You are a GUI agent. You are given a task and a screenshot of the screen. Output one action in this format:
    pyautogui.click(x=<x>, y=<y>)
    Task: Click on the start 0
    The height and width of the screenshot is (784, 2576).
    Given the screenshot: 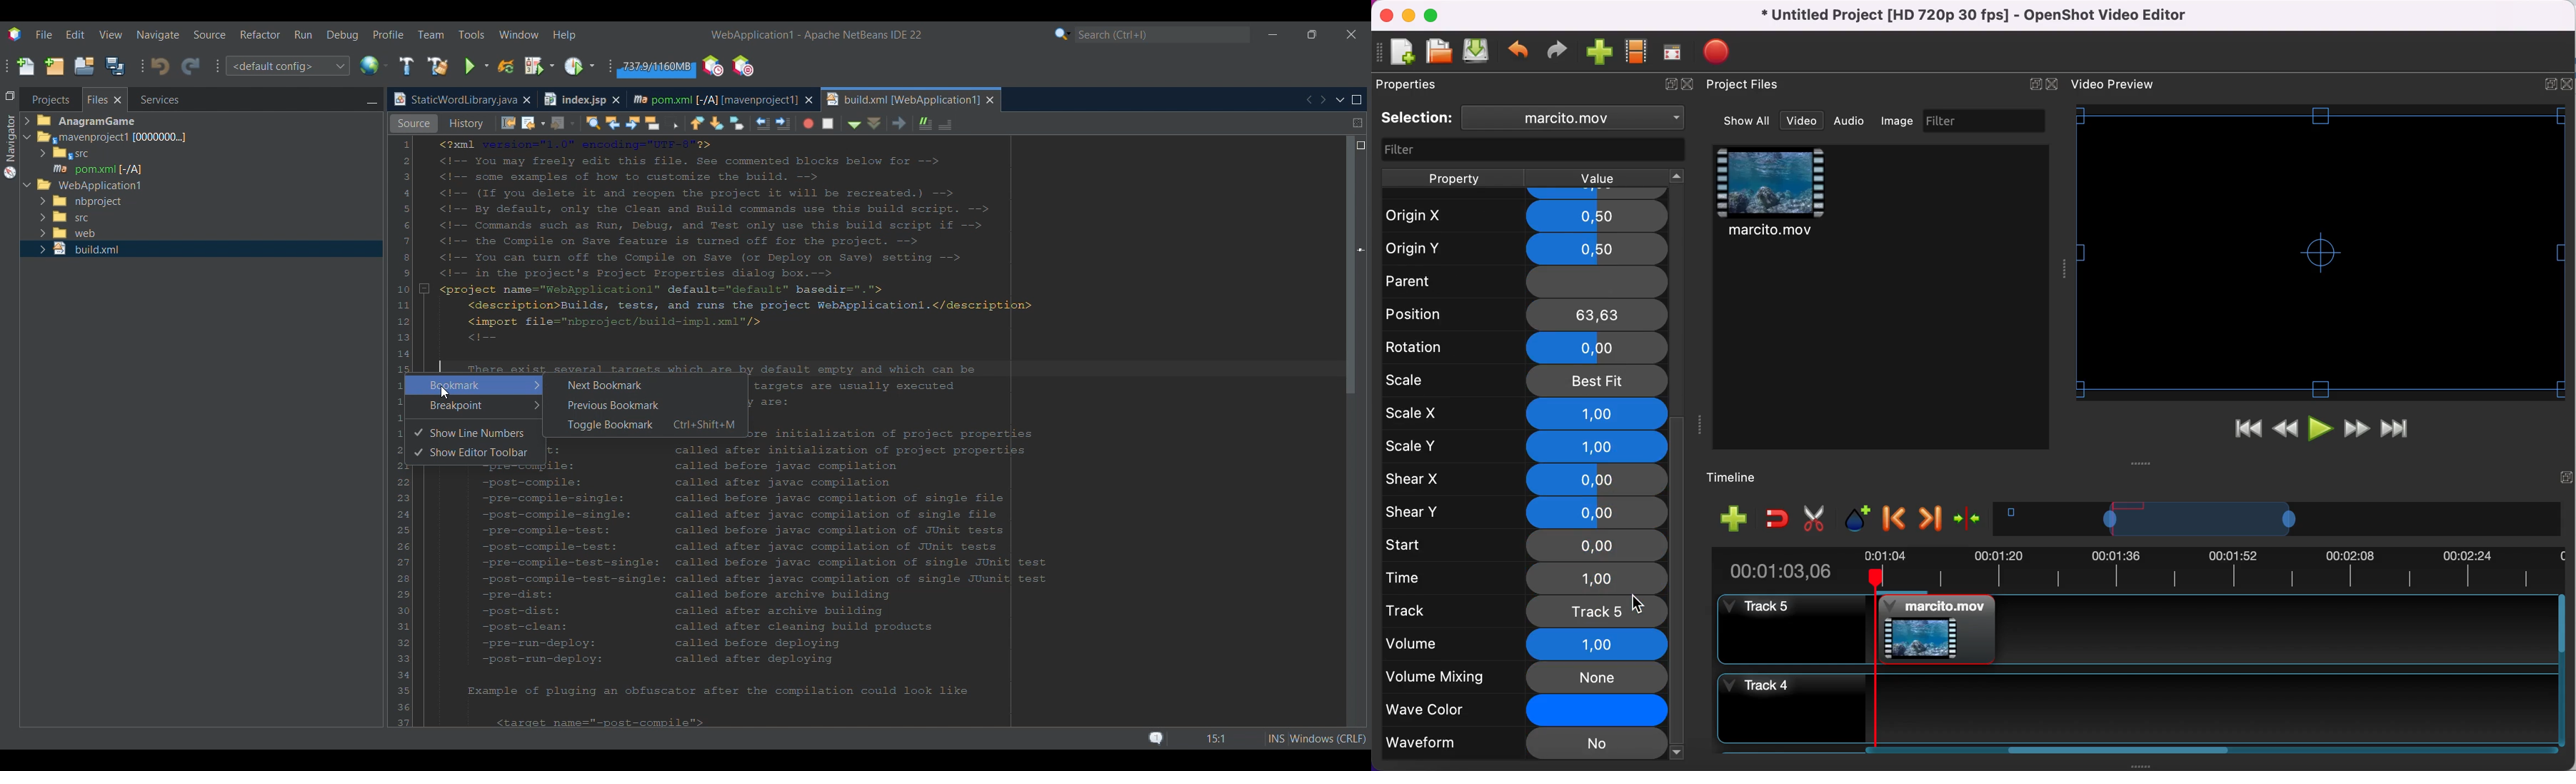 What is the action you would take?
    pyautogui.click(x=1523, y=546)
    